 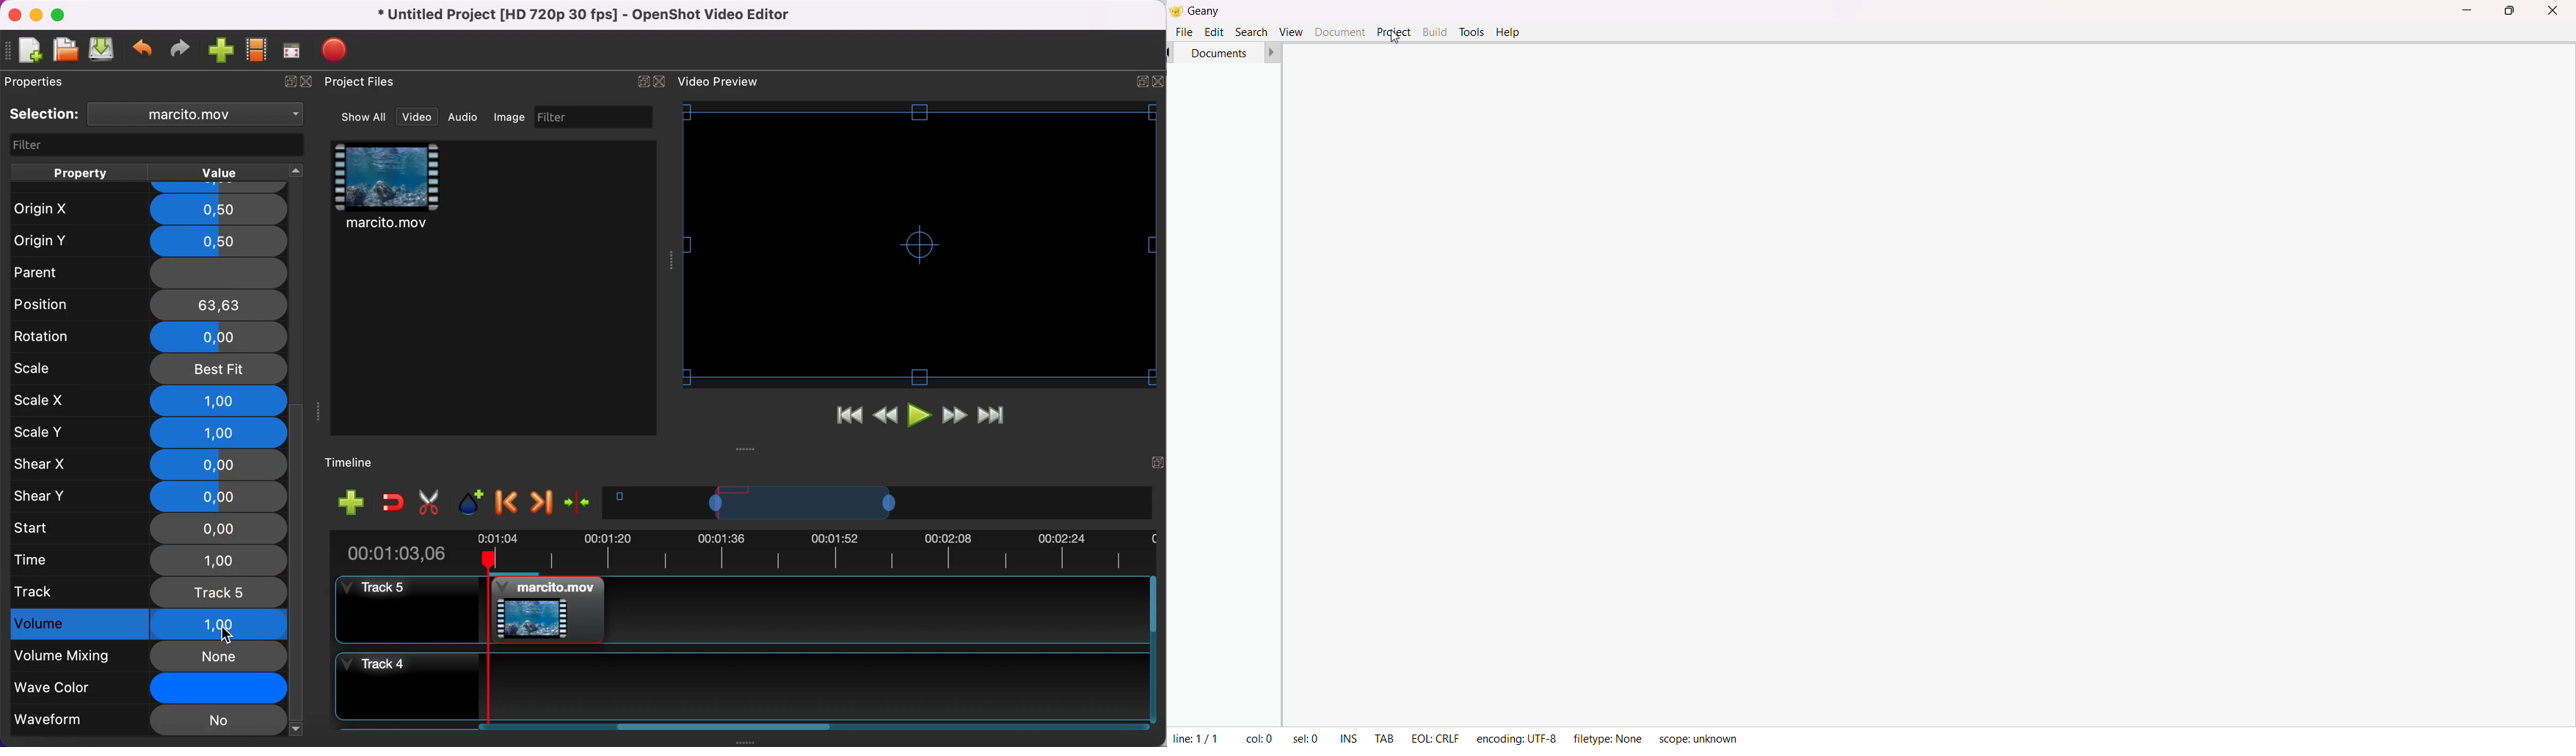 What do you see at coordinates (258, 50) in the screenshot?
I see `choose profile` at bounding box center [258, 50].